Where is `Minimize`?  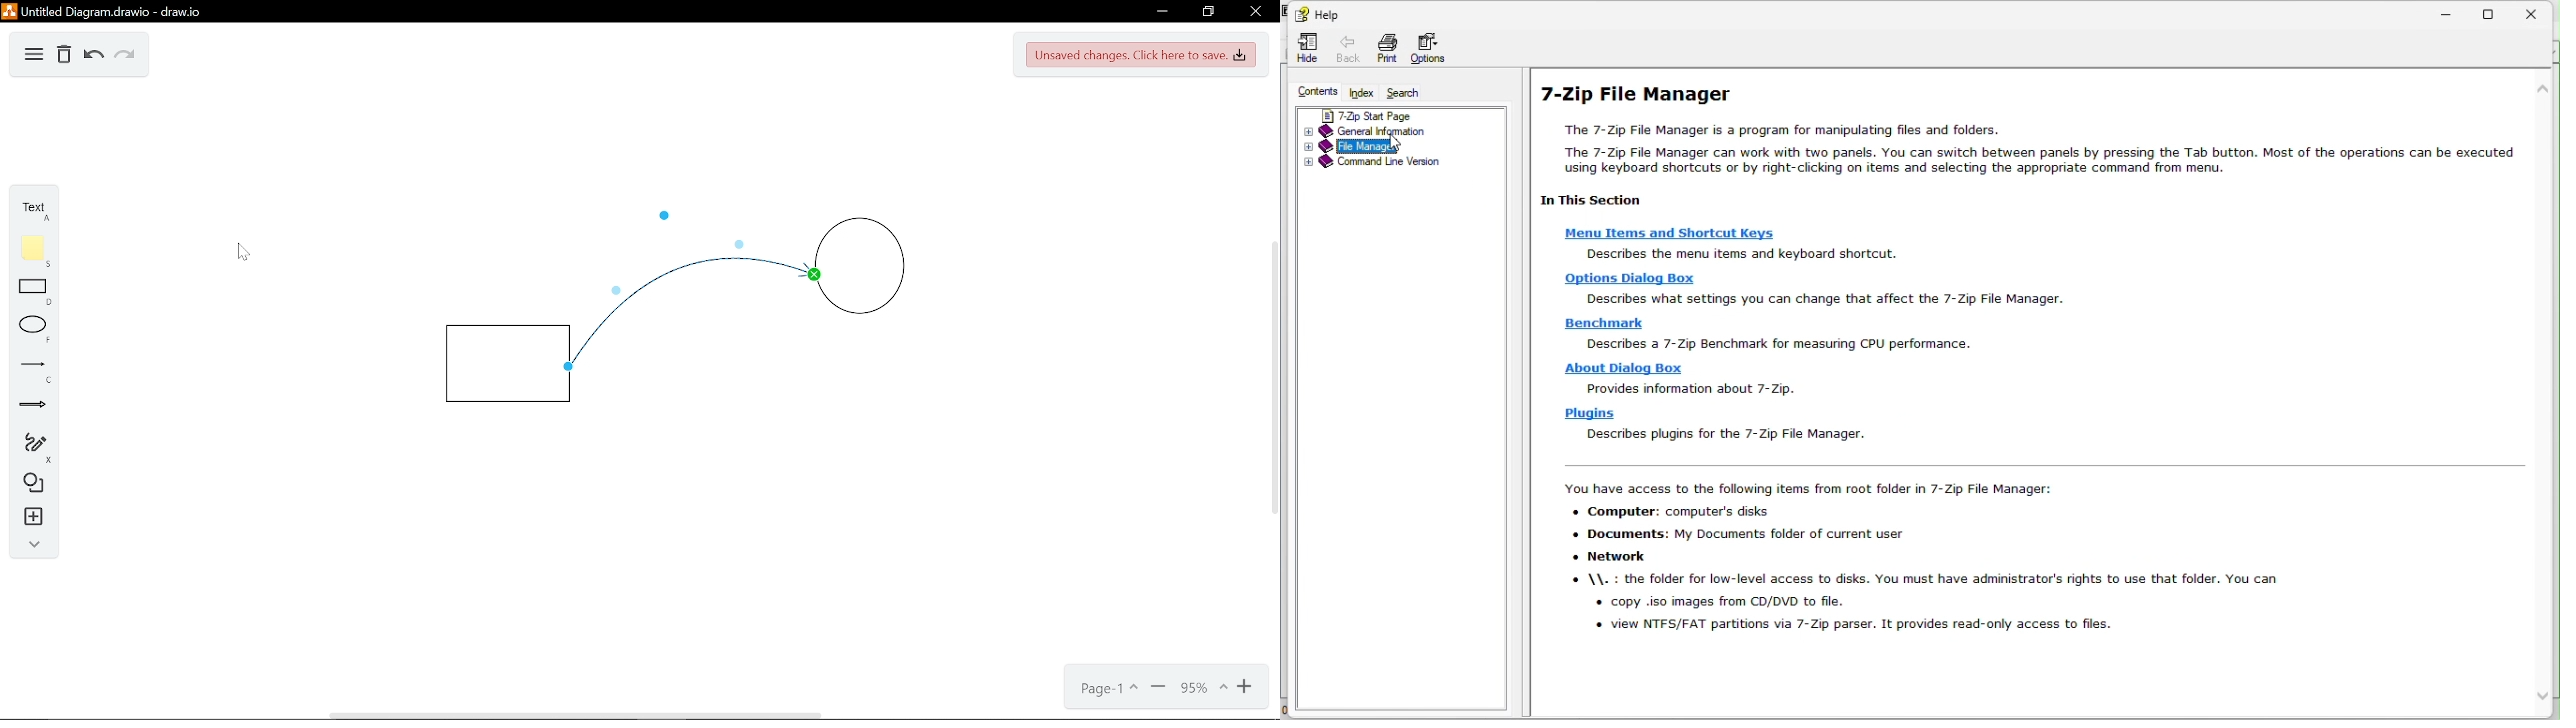 Minimize is located at coordinates (1159, 689).